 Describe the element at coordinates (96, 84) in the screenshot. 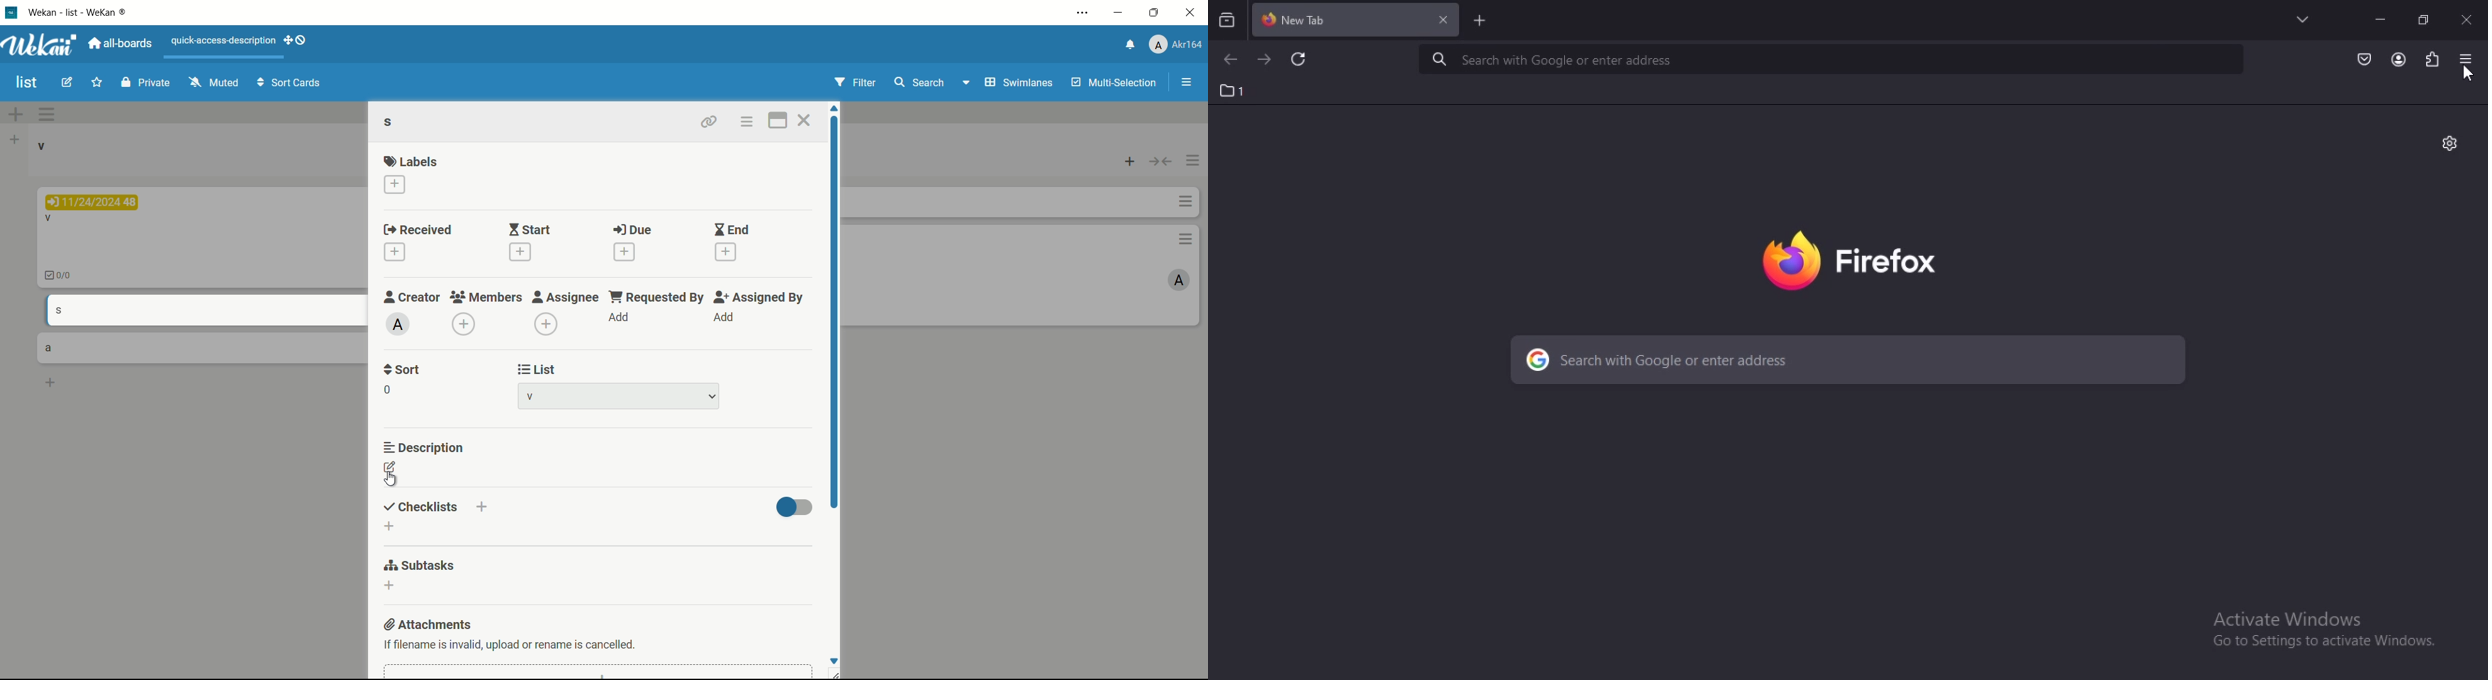

I see `star this board` at that location.